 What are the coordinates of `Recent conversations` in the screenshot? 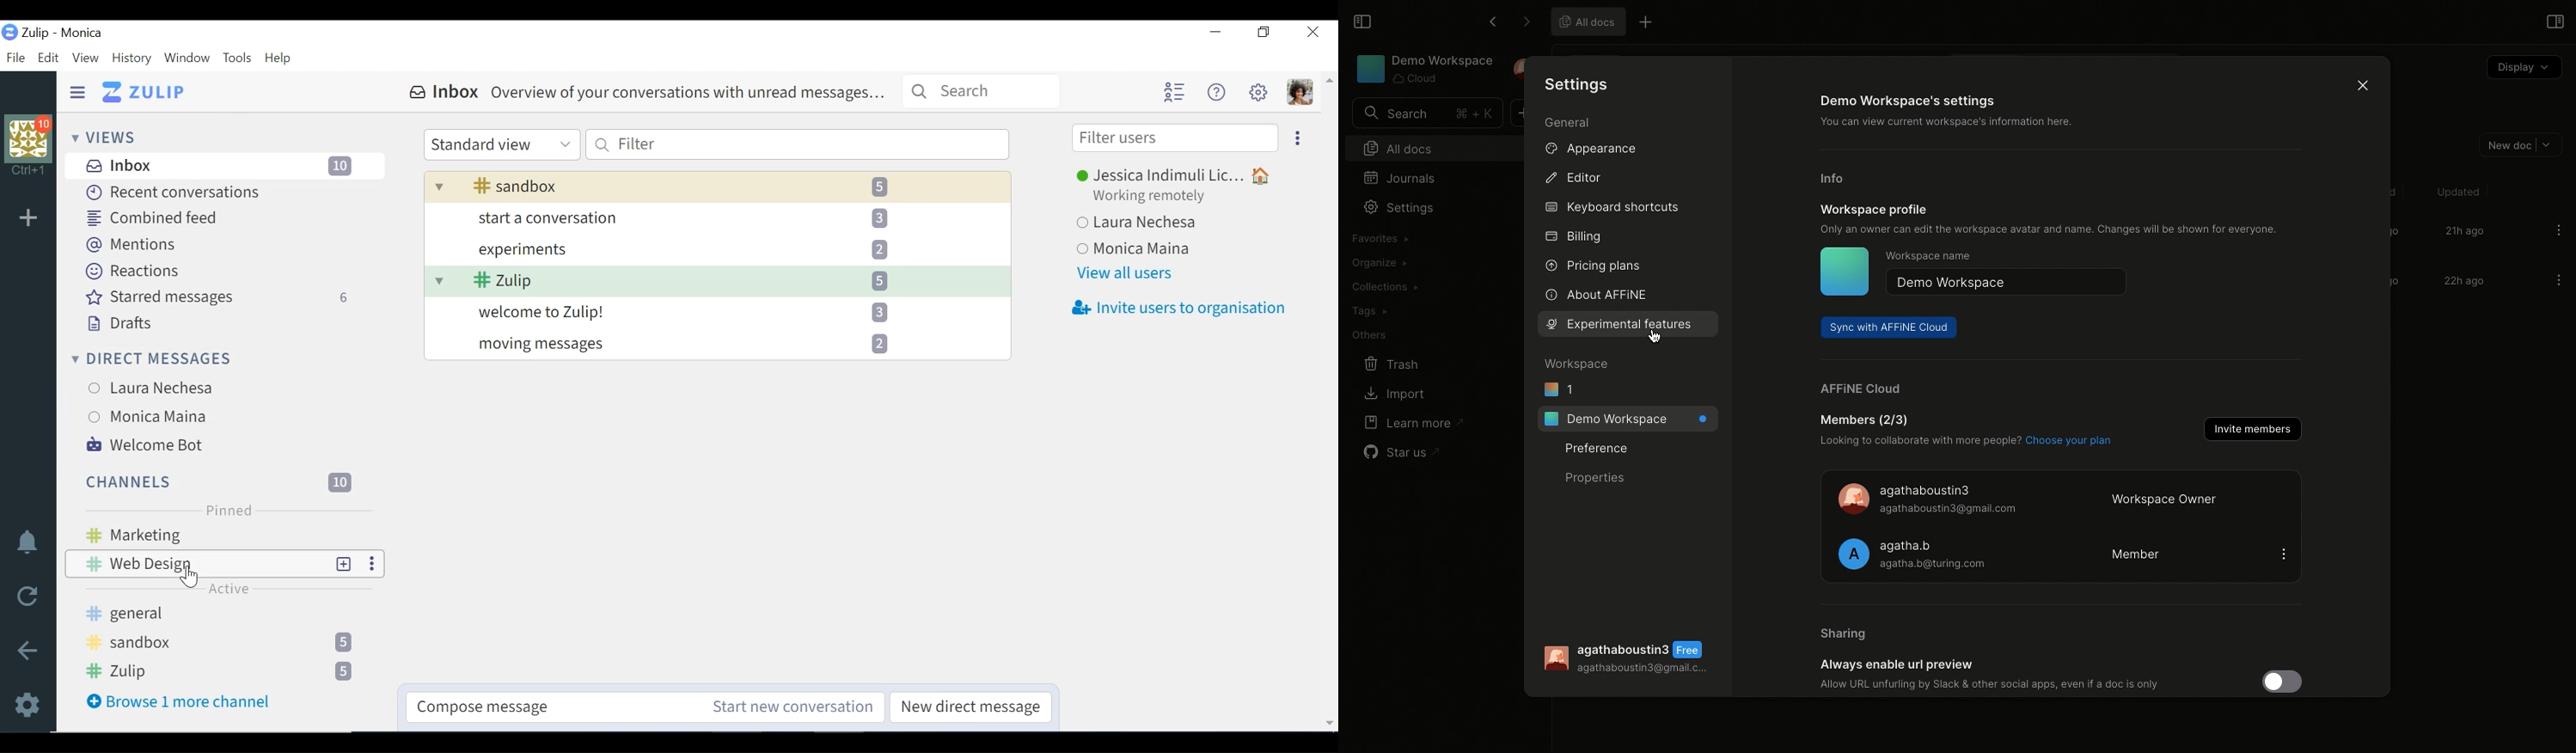 It's located at (174, 192).